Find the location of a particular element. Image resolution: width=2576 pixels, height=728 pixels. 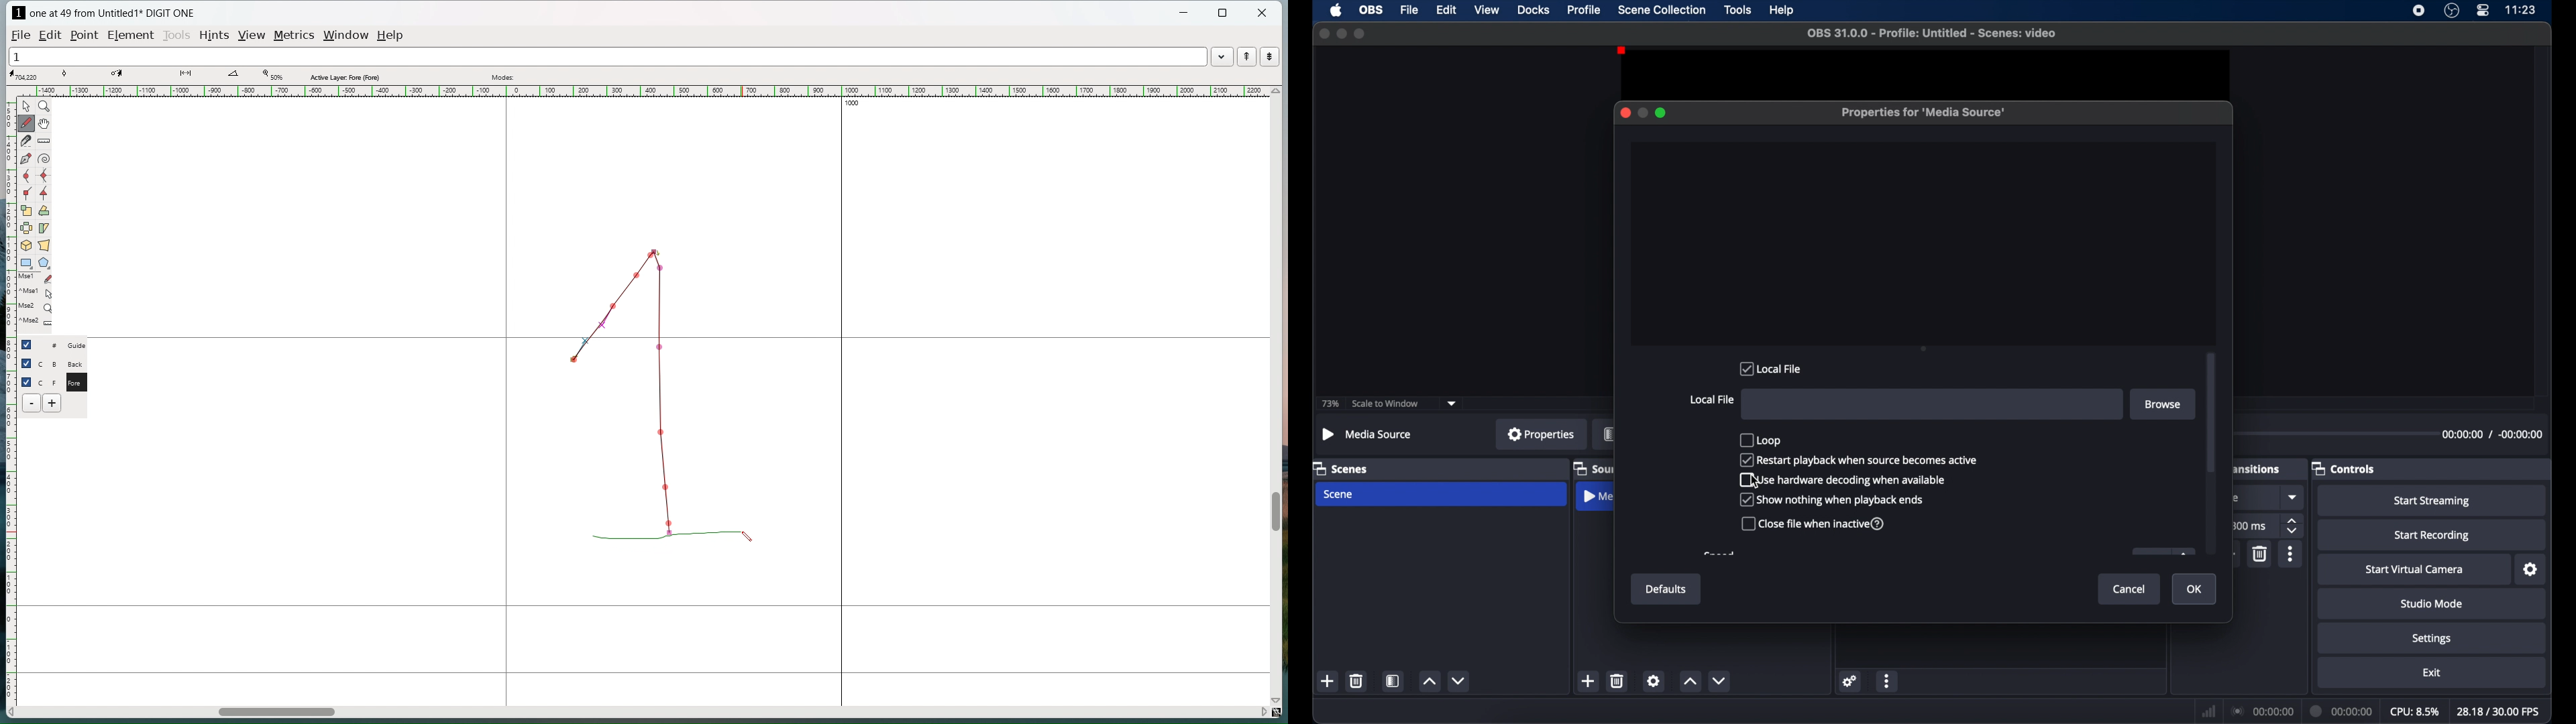

dropdown is located at coordinates (1452, 404).